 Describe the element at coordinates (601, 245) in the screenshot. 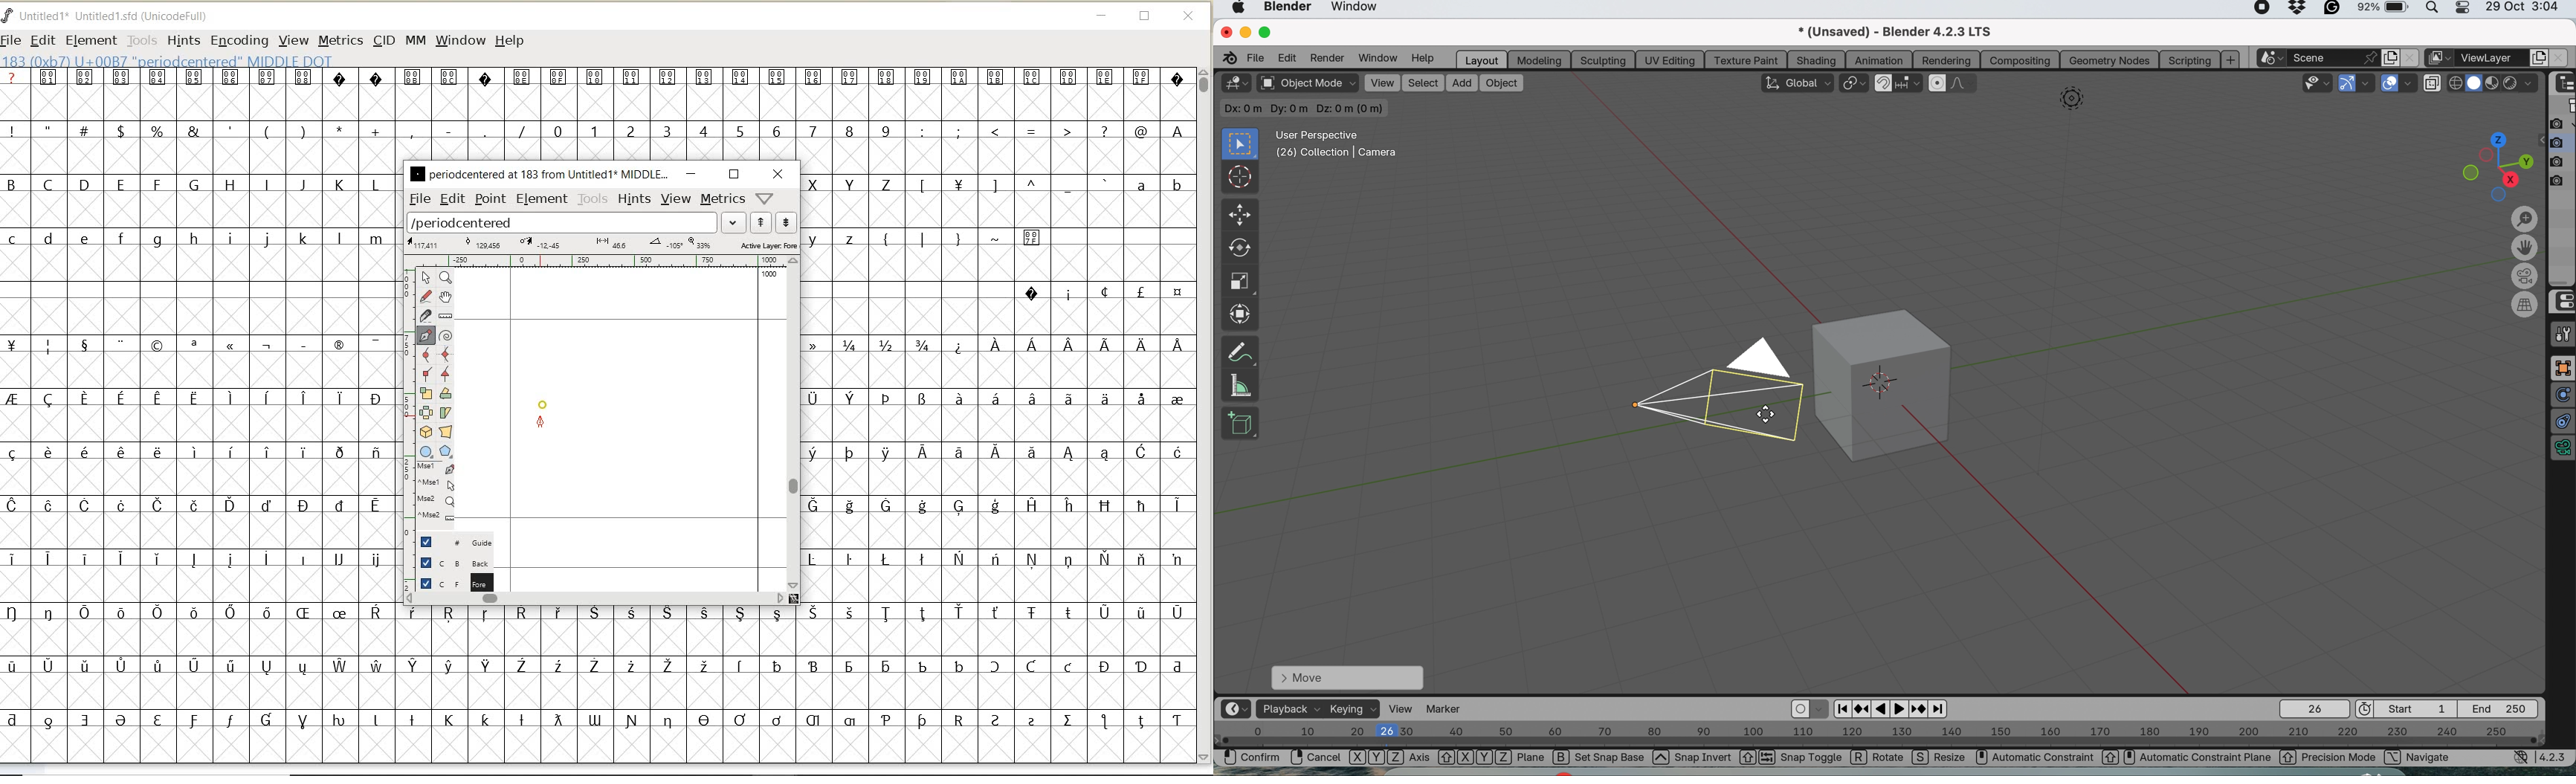

I see `active layer` at that location.